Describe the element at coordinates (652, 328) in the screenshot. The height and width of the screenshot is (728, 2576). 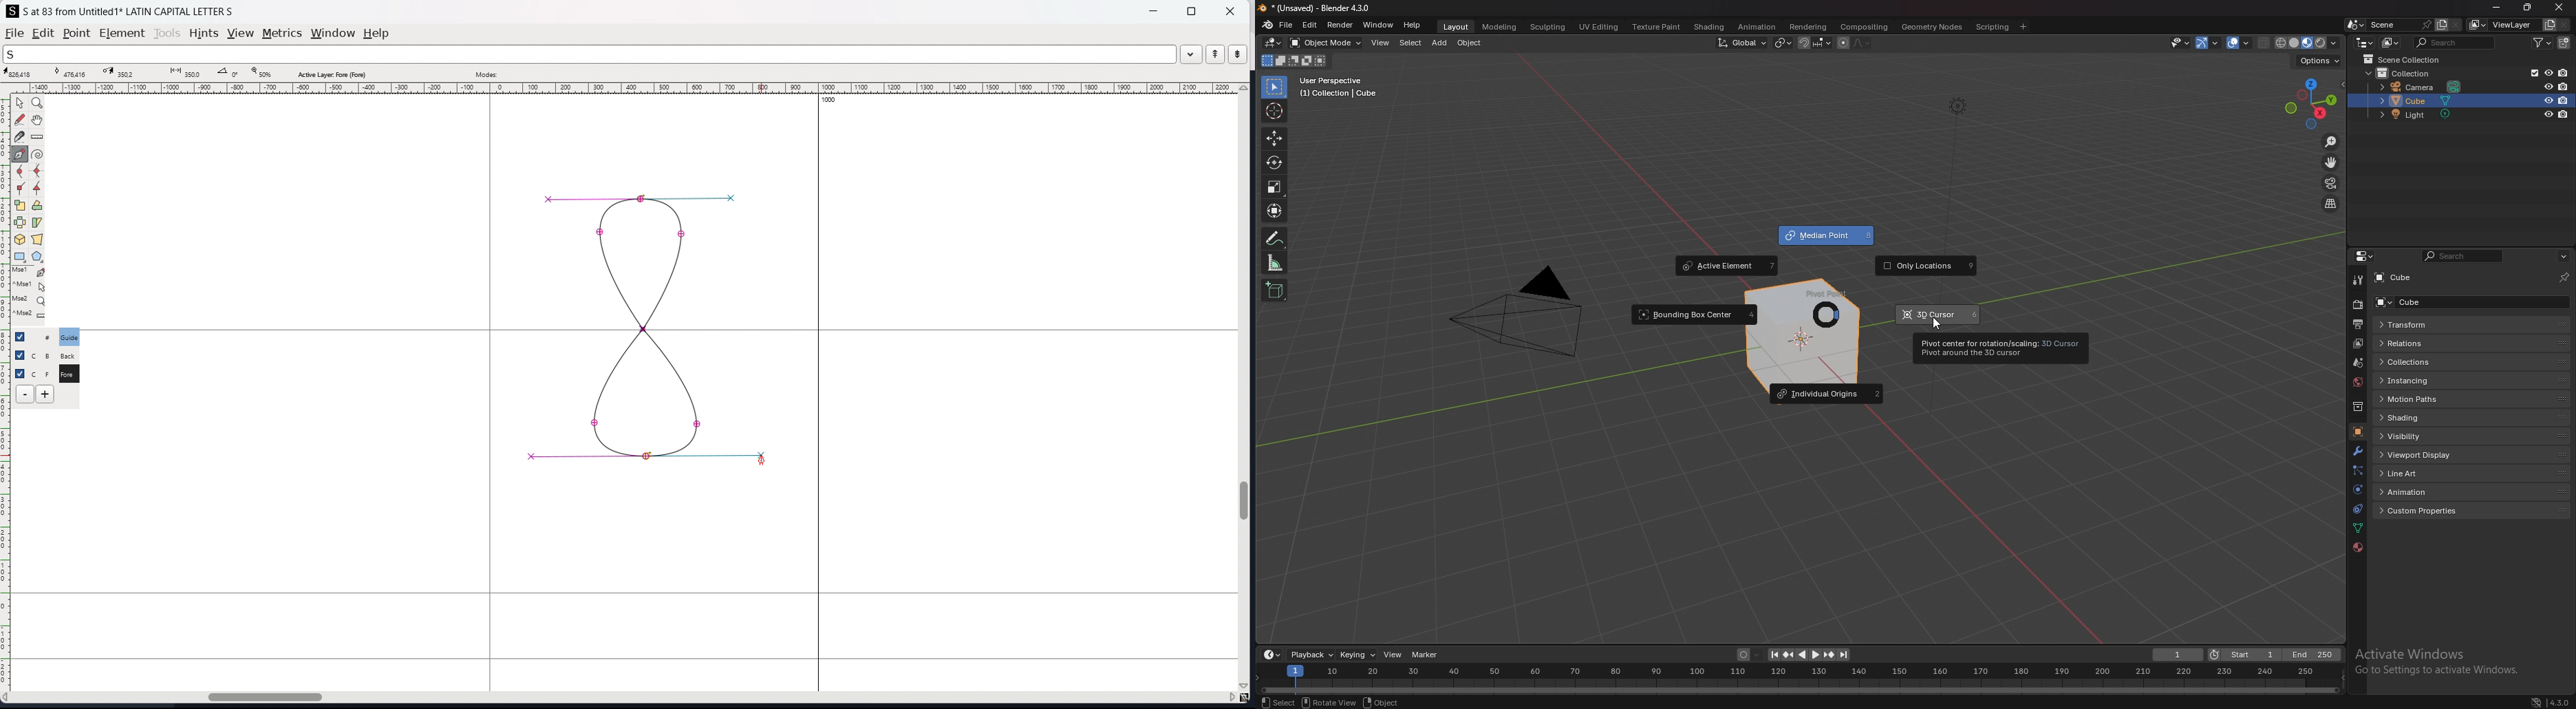
I see `drawing updated` at that location.